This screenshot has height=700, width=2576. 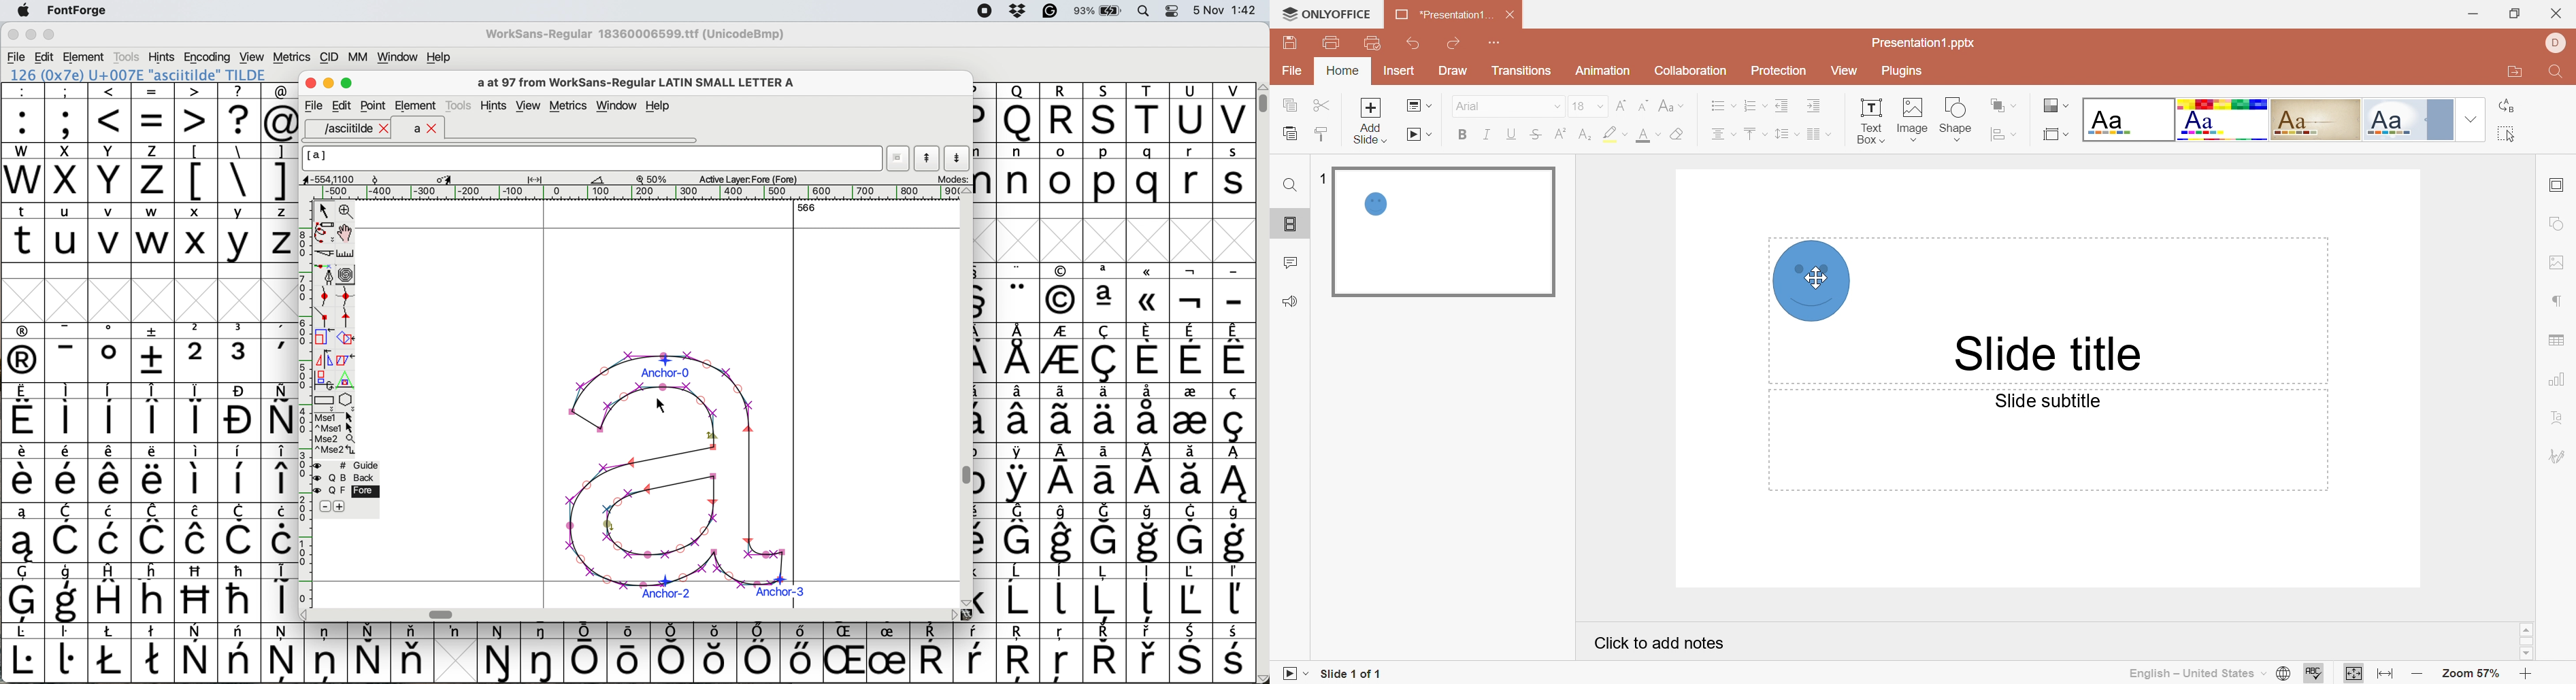 What do you see at coordinates (154, 533) in the screenshot?
I see `symbol` at bounding box center [154, 533].